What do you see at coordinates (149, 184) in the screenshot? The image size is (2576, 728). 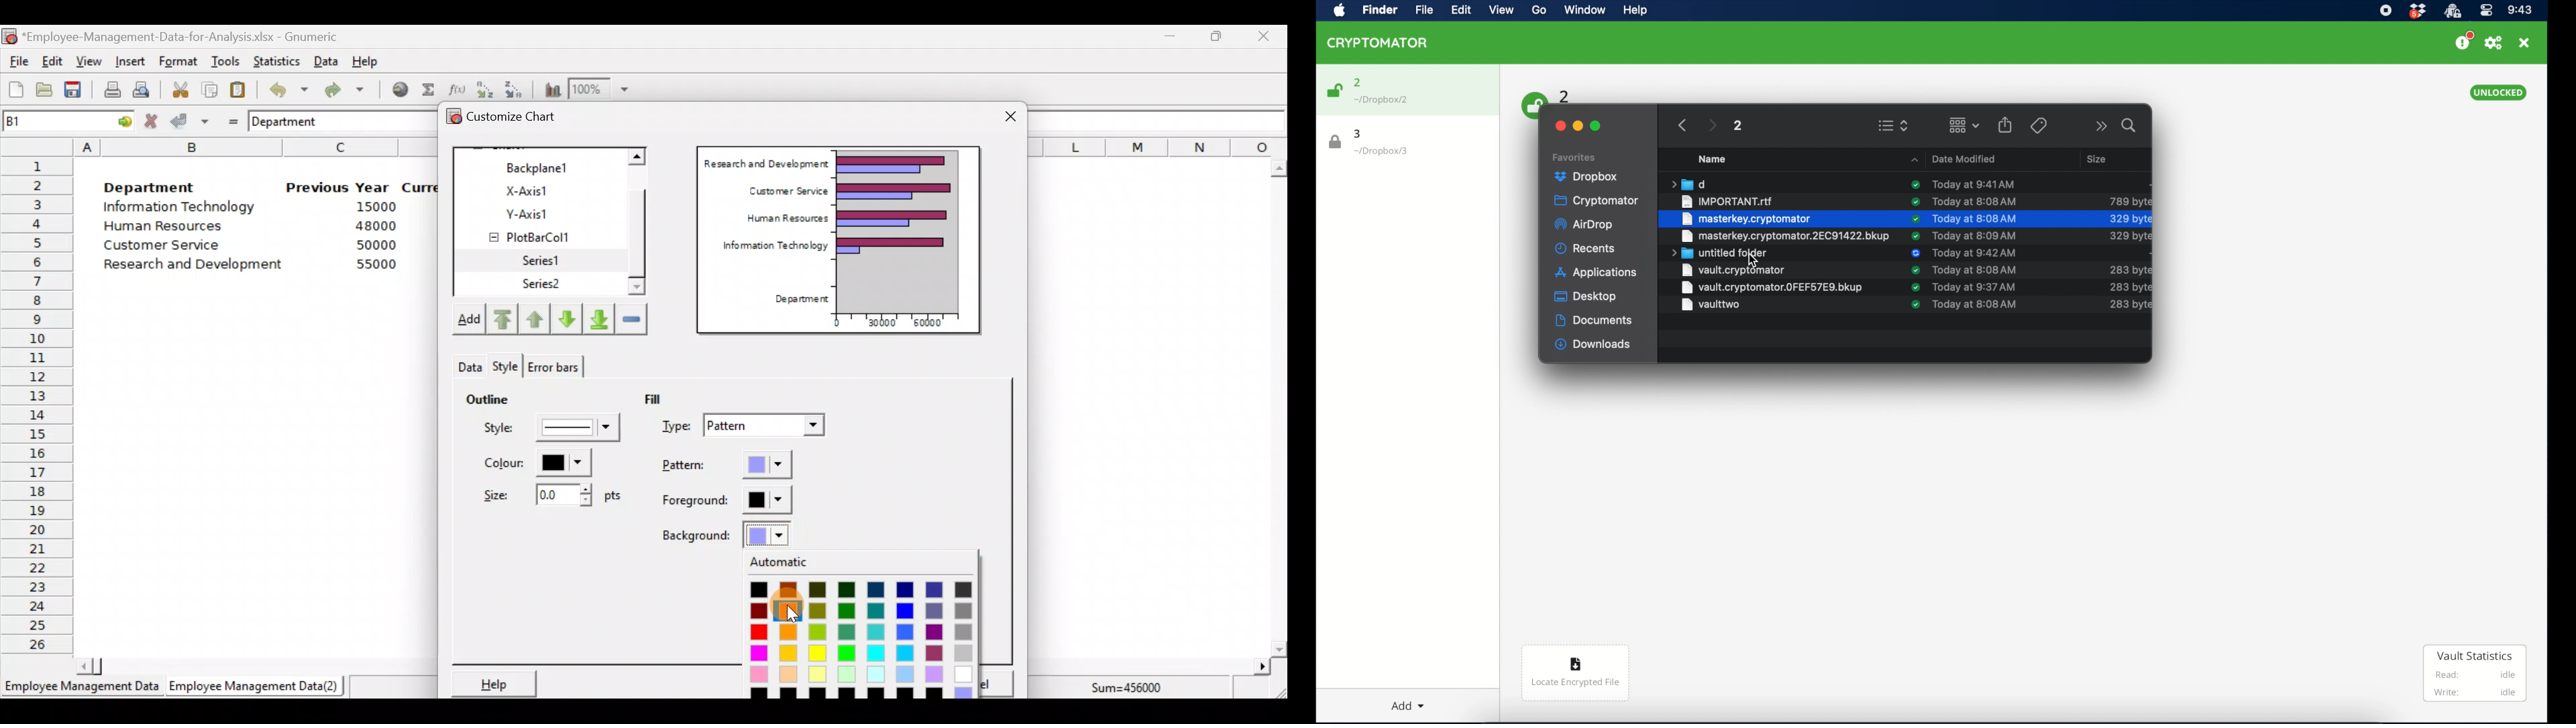 I see `Department` at bounding box center [149, 184].